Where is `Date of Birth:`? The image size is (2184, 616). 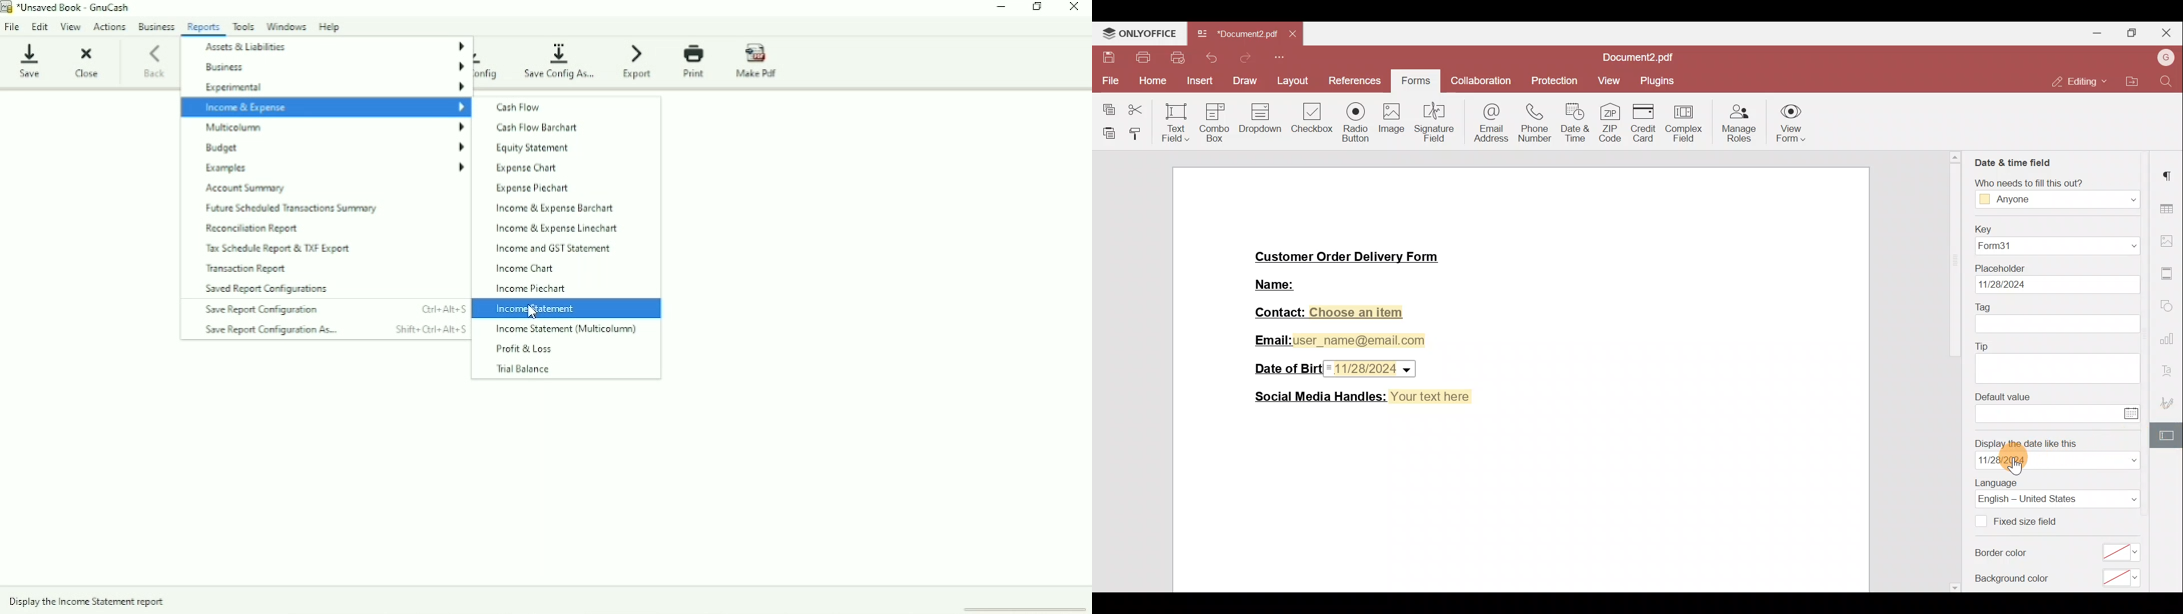 Date of Birth: is located at coordinates (1285, 367).